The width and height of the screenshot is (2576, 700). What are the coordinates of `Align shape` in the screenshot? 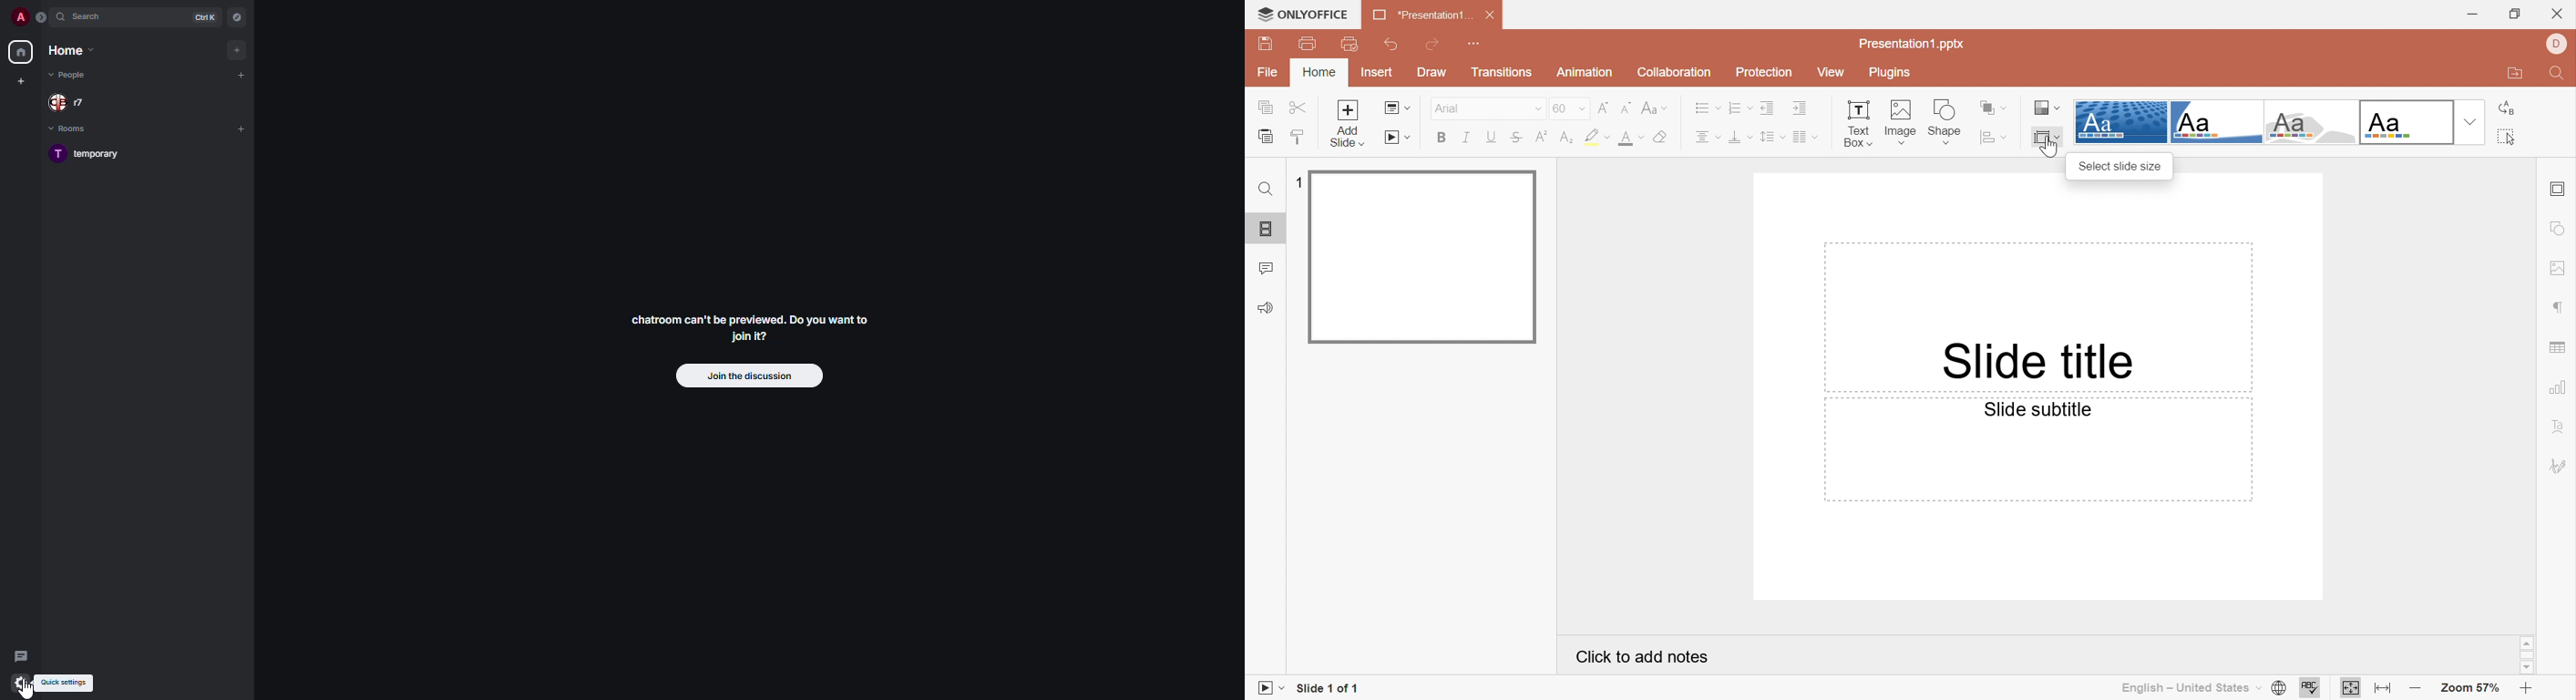 It's located at (1995, 138).